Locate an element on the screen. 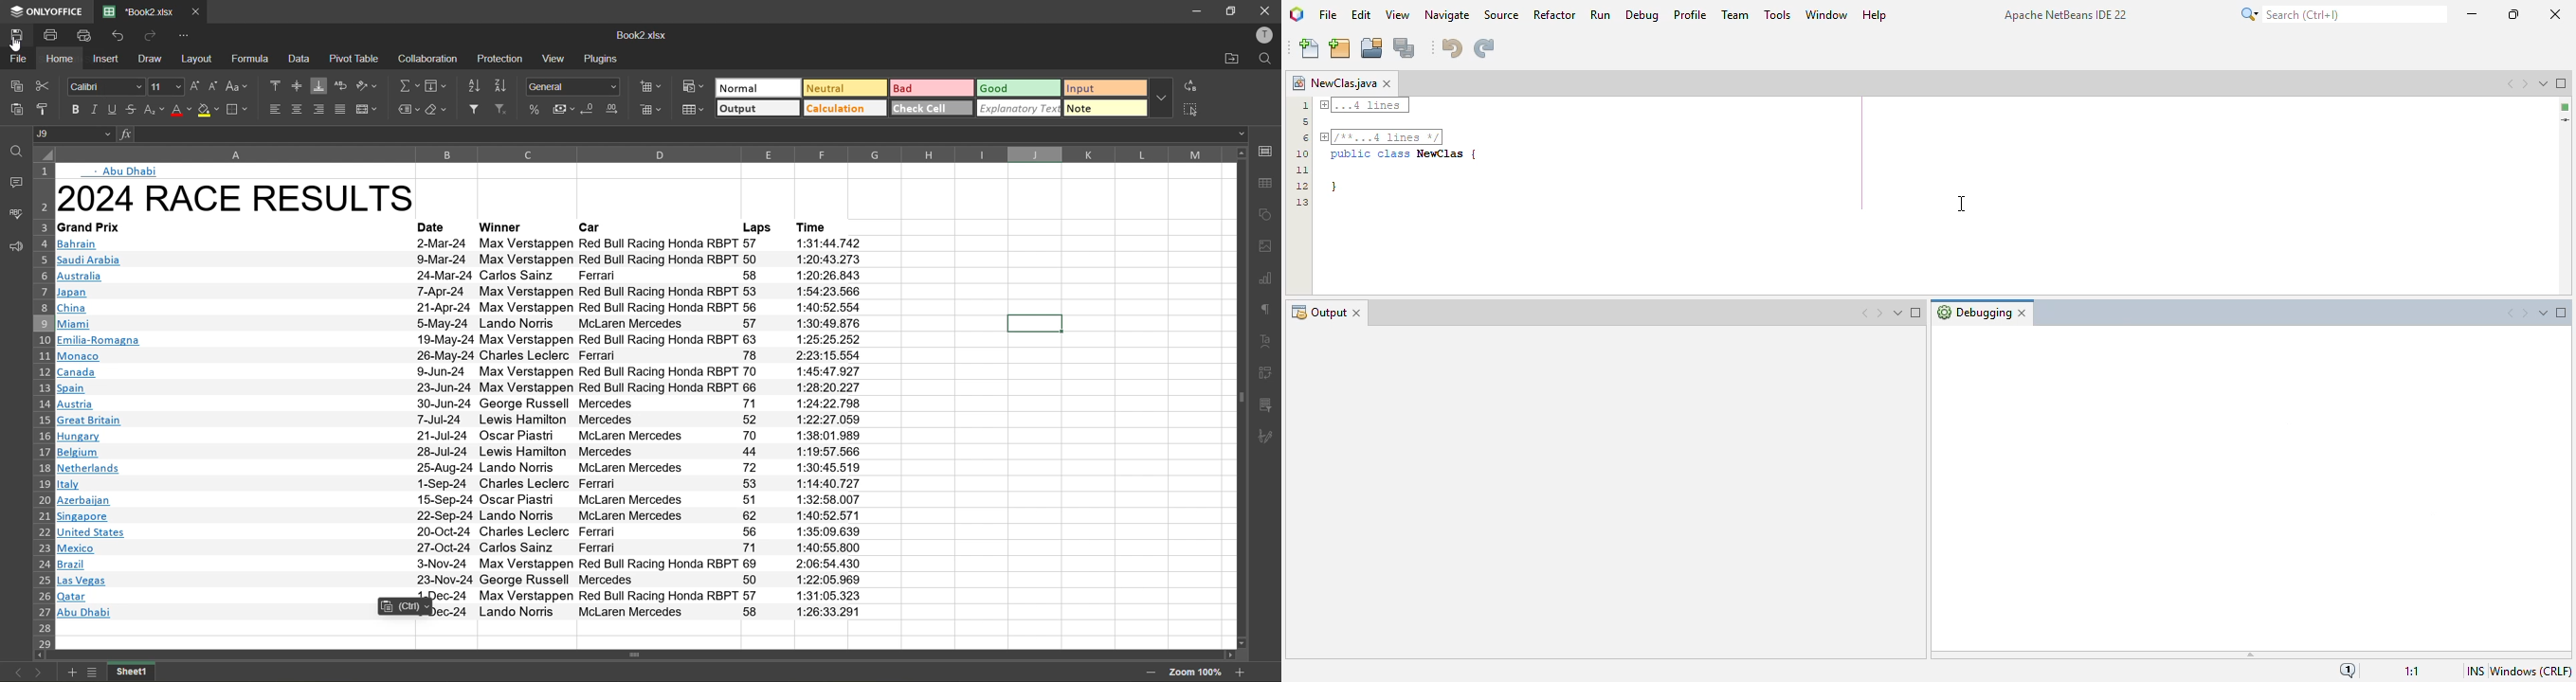 This screenshot has height=700, width=2576. check cell is located at coordinates (933, 108).